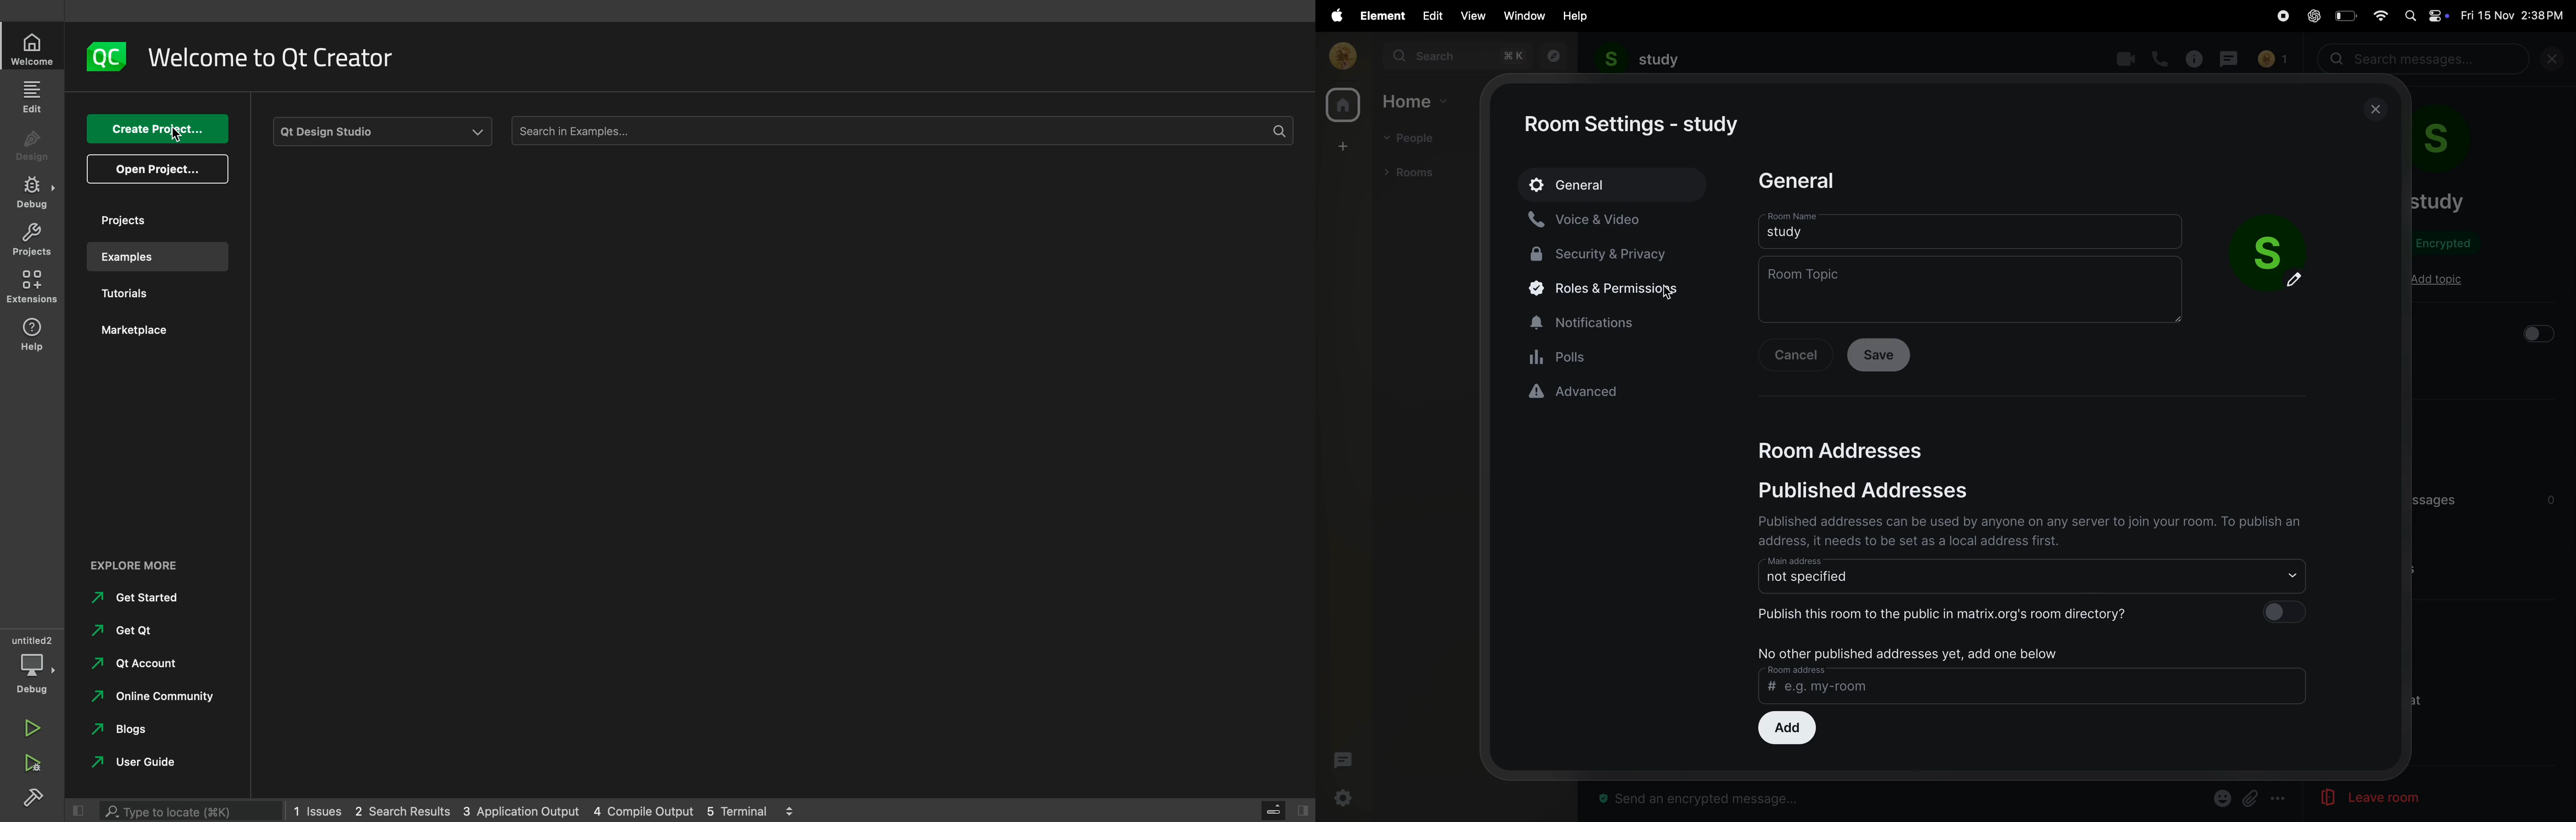 Image resolution: width=2576 pixels, height=840 pixels. Describe the element at coordinates (2425, 15) in the screenshot. I see `apple widgets` at that location.